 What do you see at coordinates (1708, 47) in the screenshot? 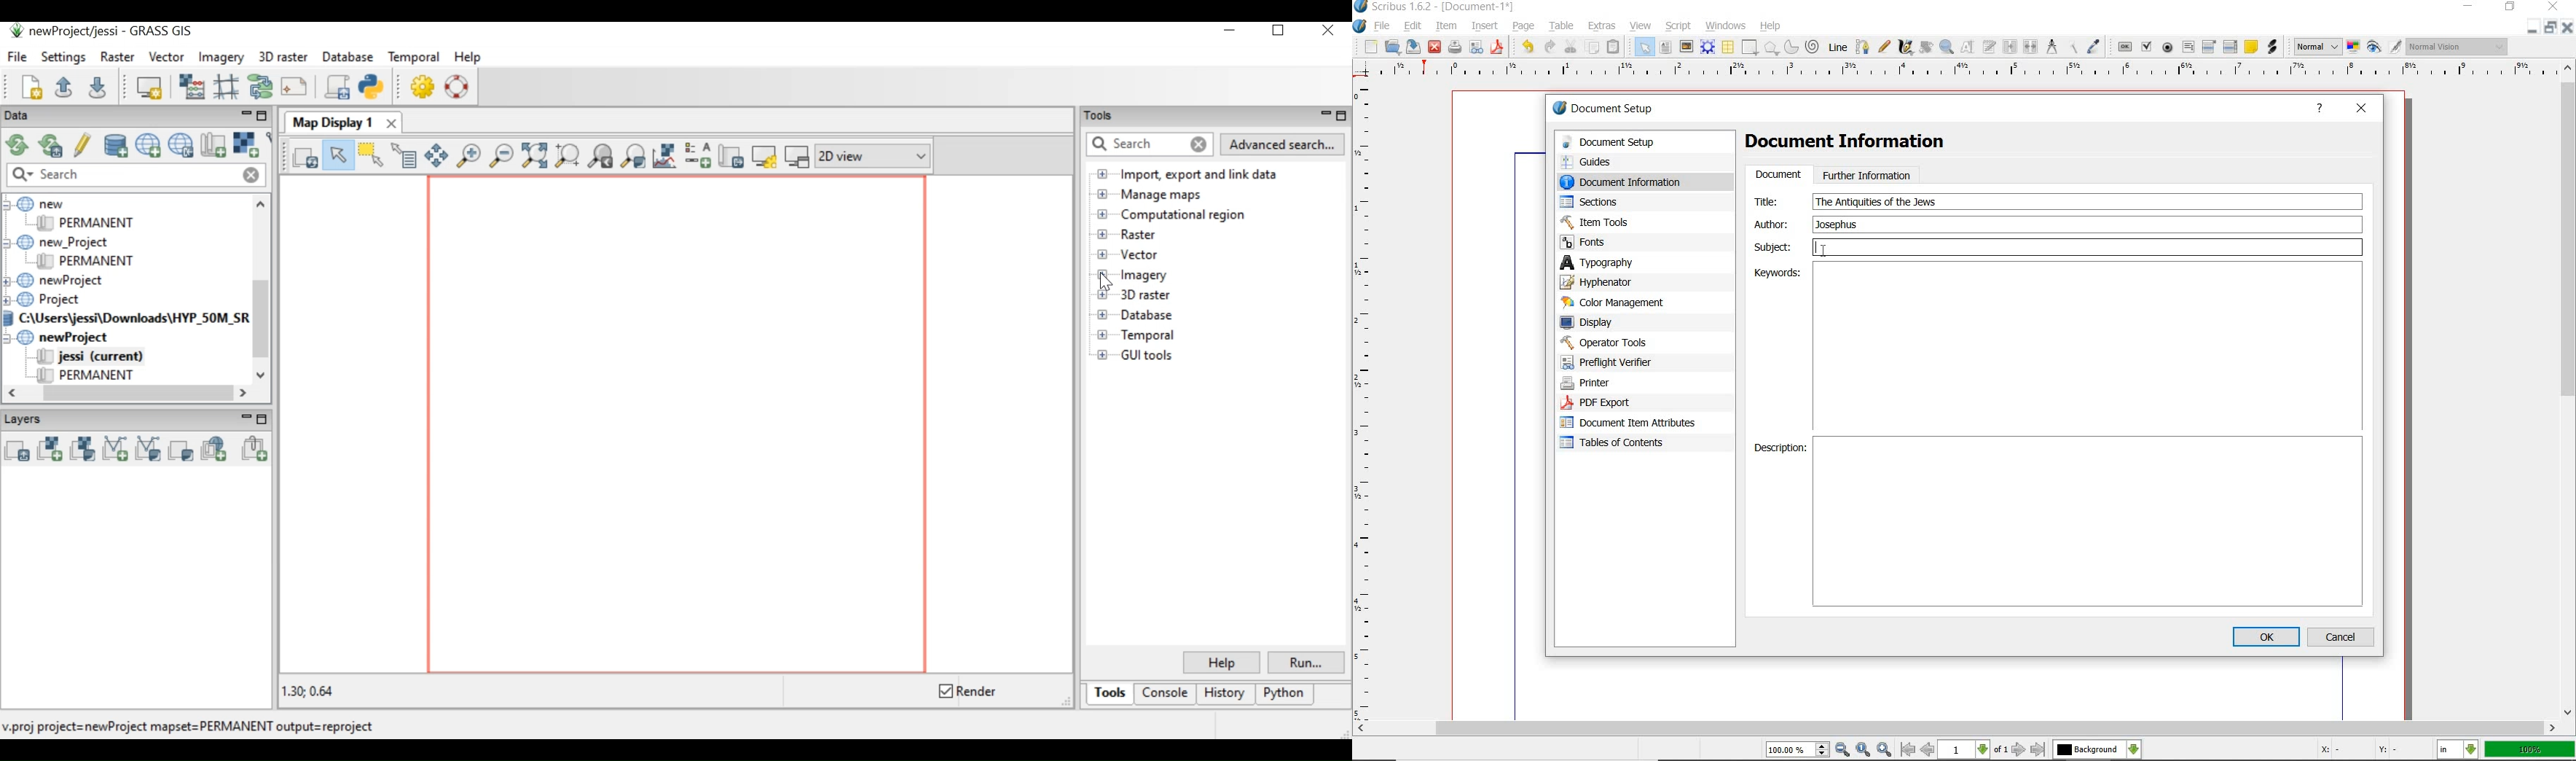
I see `render frame` at bounding box center [1708, 47].